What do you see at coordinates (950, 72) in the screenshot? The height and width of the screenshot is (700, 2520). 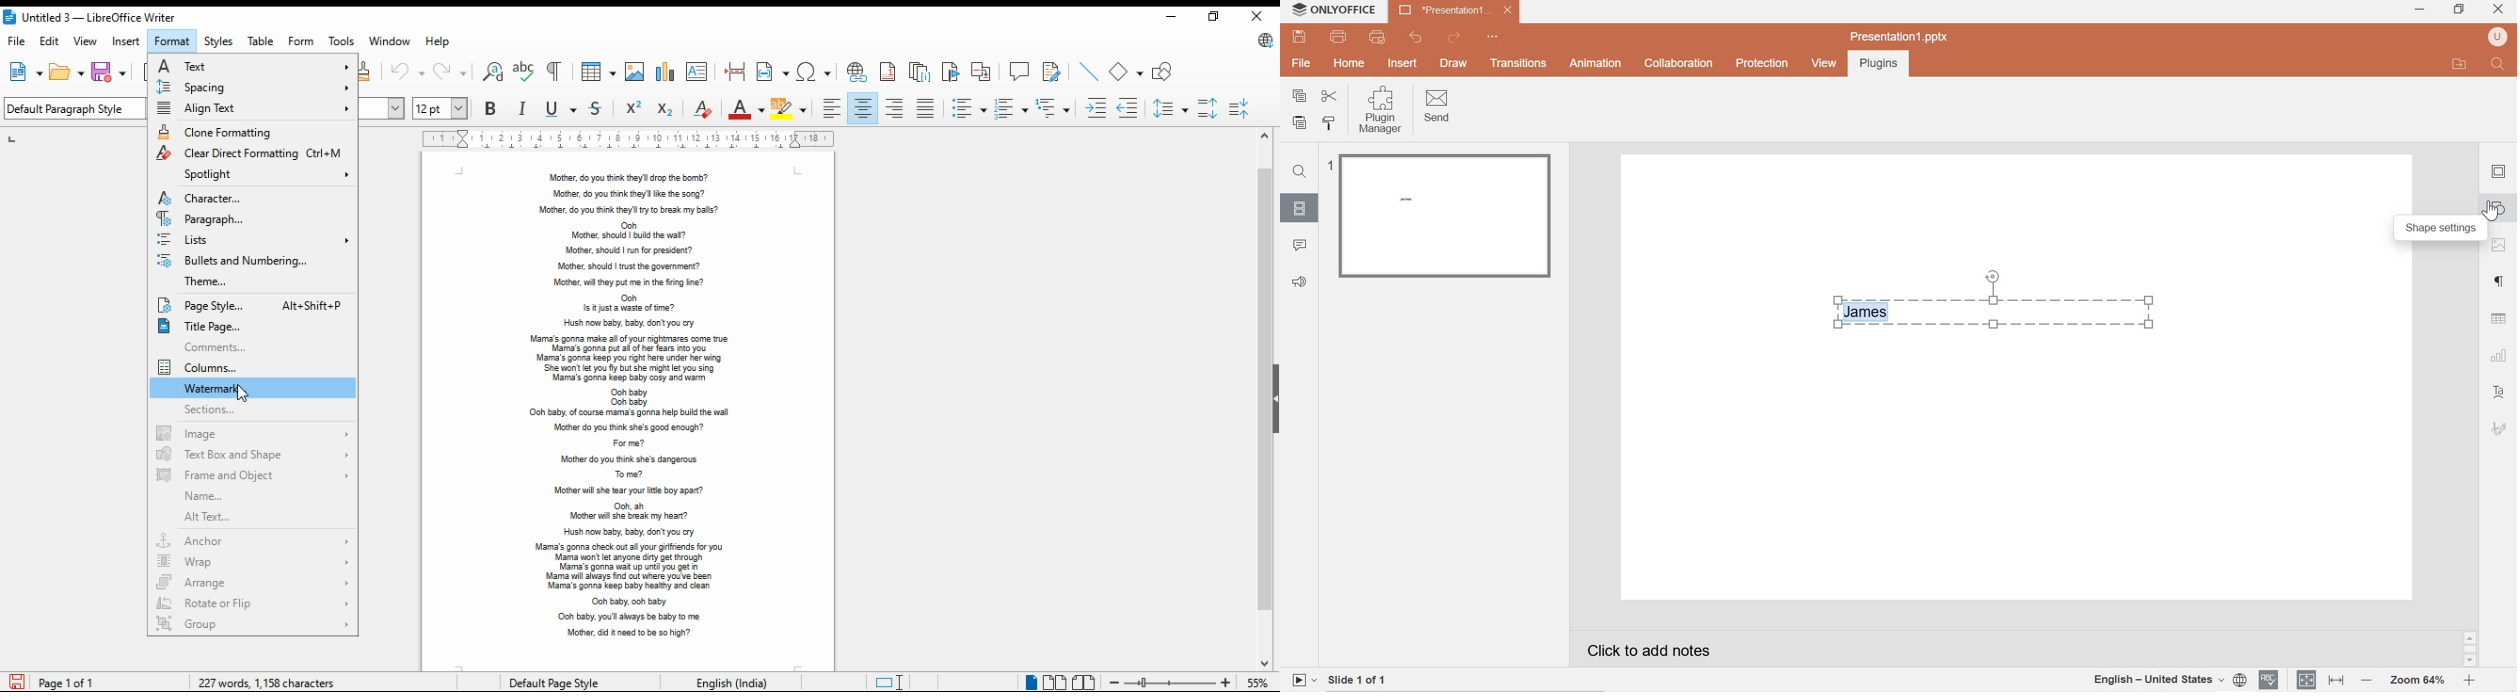 I see `insert bookmark` at bounding box center [950, 72].